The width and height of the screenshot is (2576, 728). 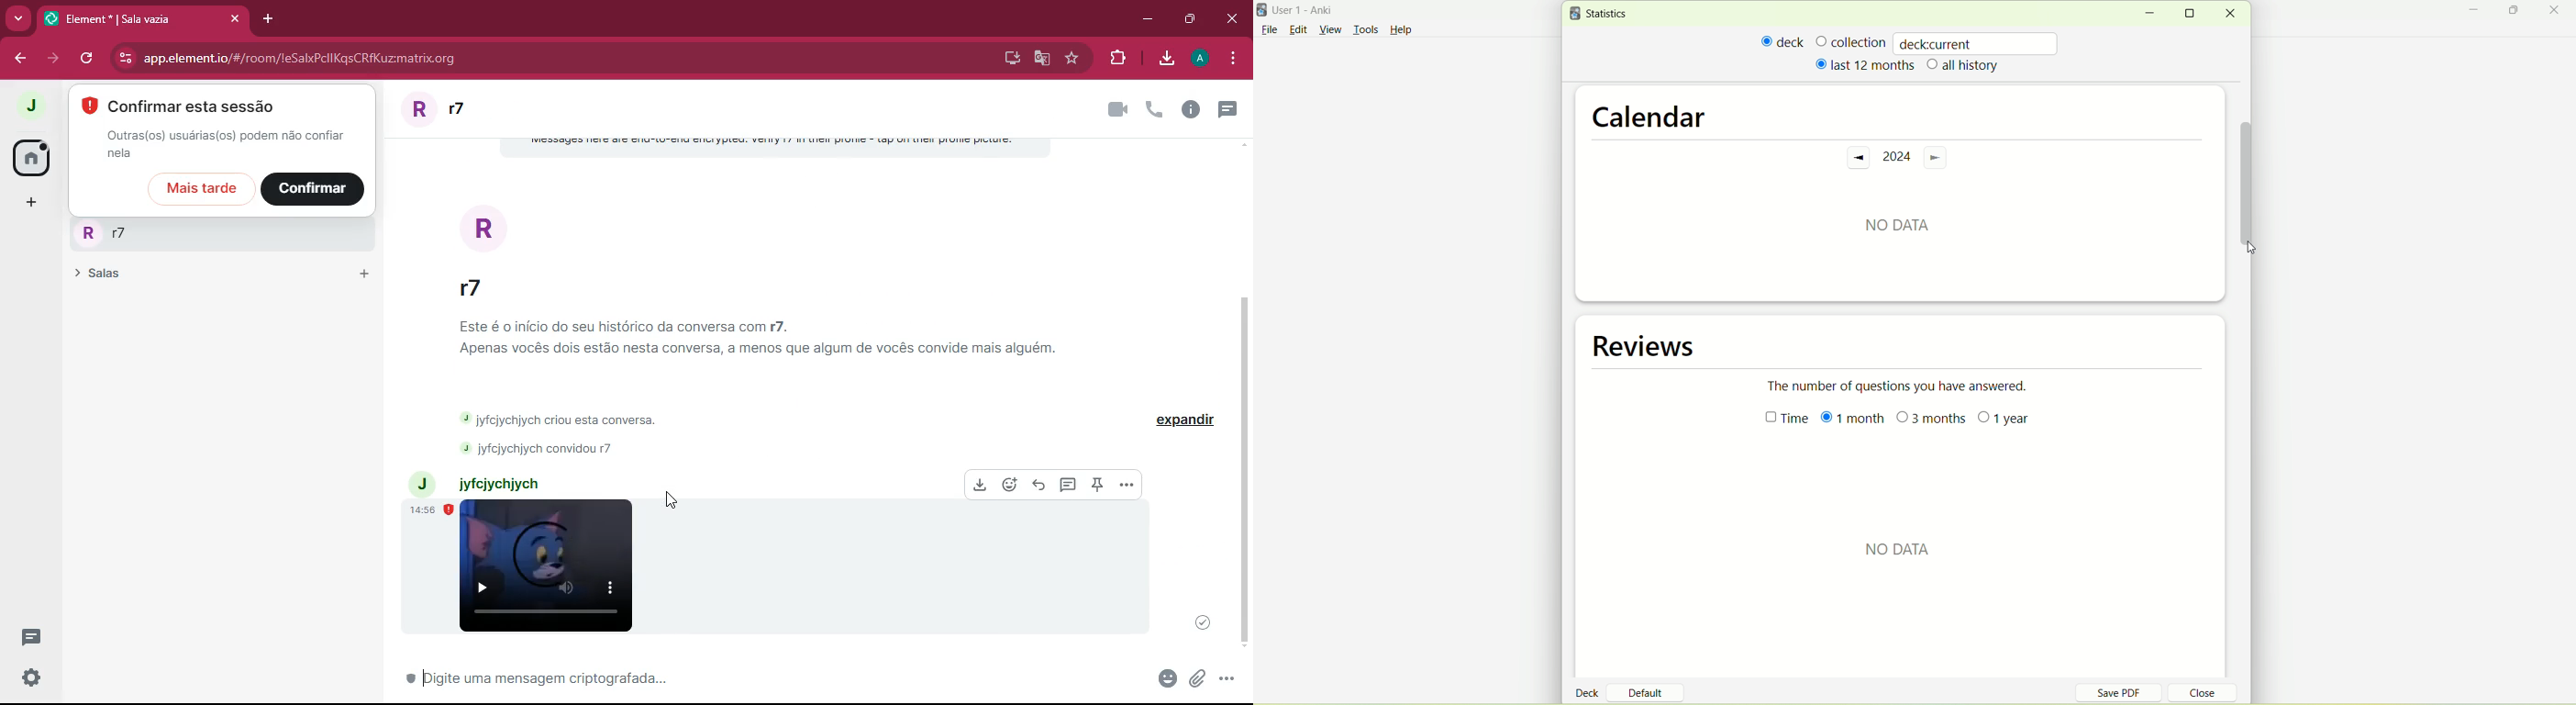 What do you see at coordinates (1069, 485) in the screenshot?
I see `message` at bounding box center [1069, 485].